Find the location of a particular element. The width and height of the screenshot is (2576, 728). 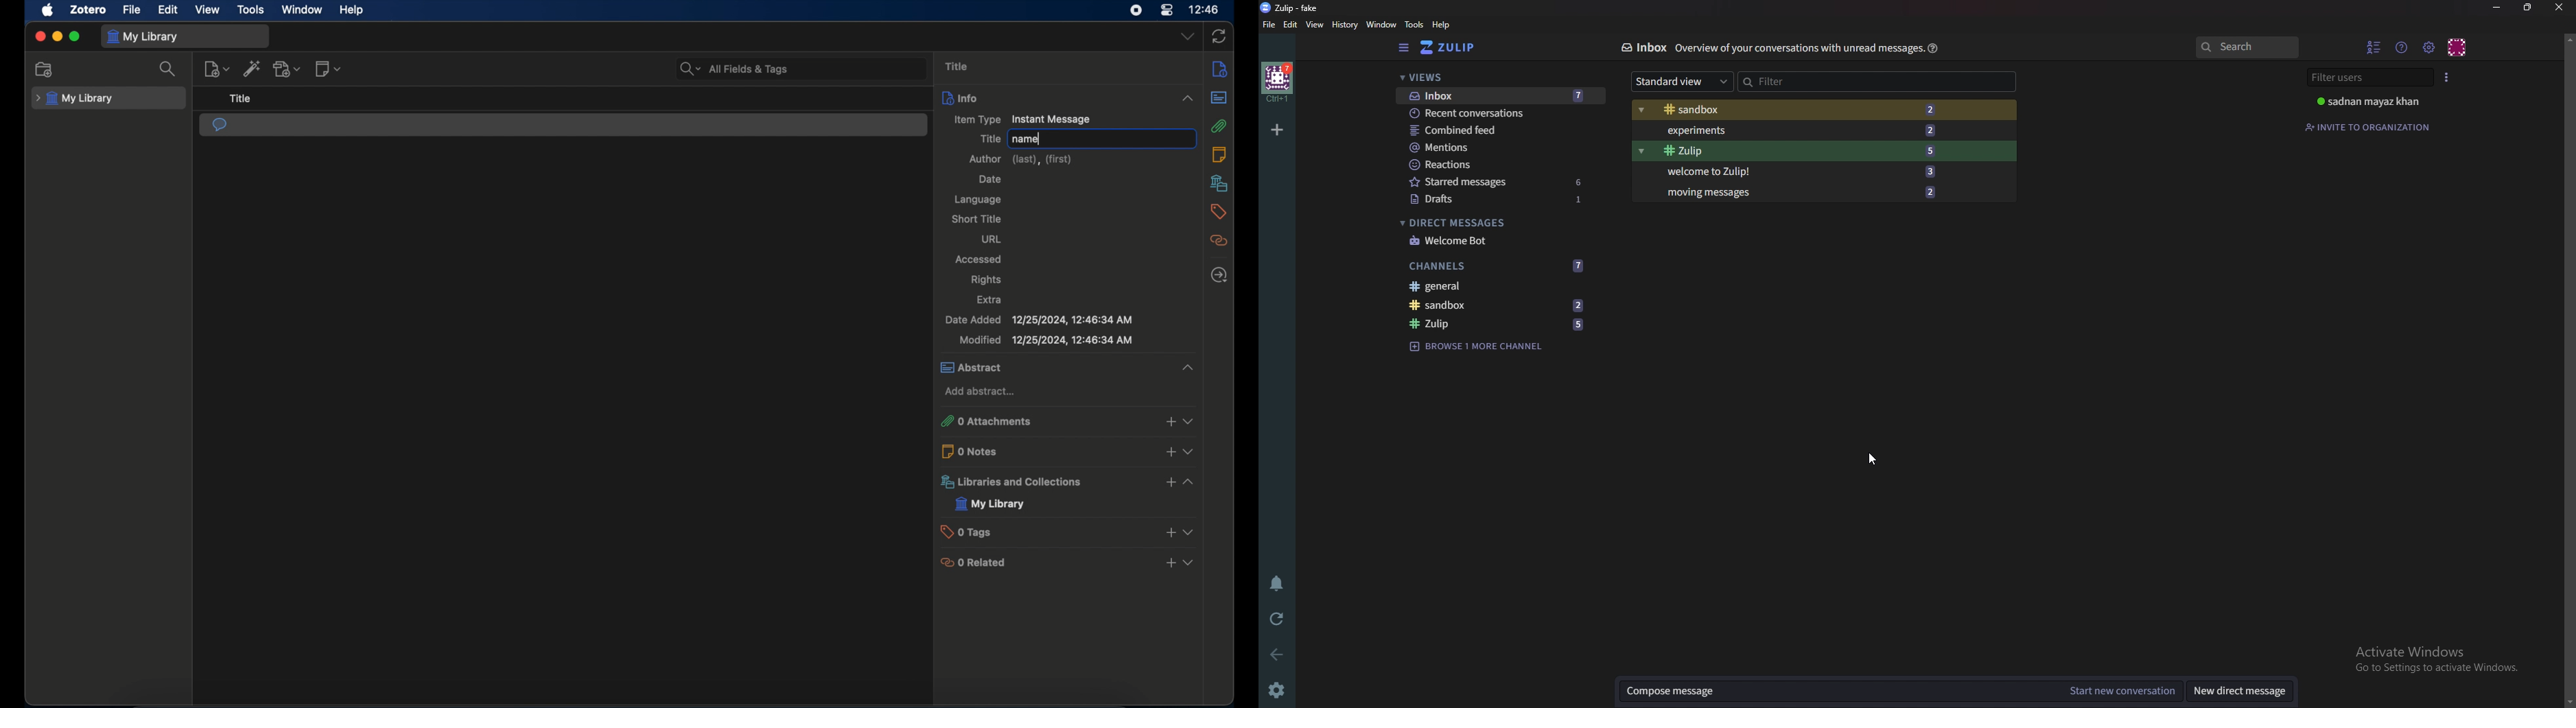

notes is located at coordinates (1220, 154).